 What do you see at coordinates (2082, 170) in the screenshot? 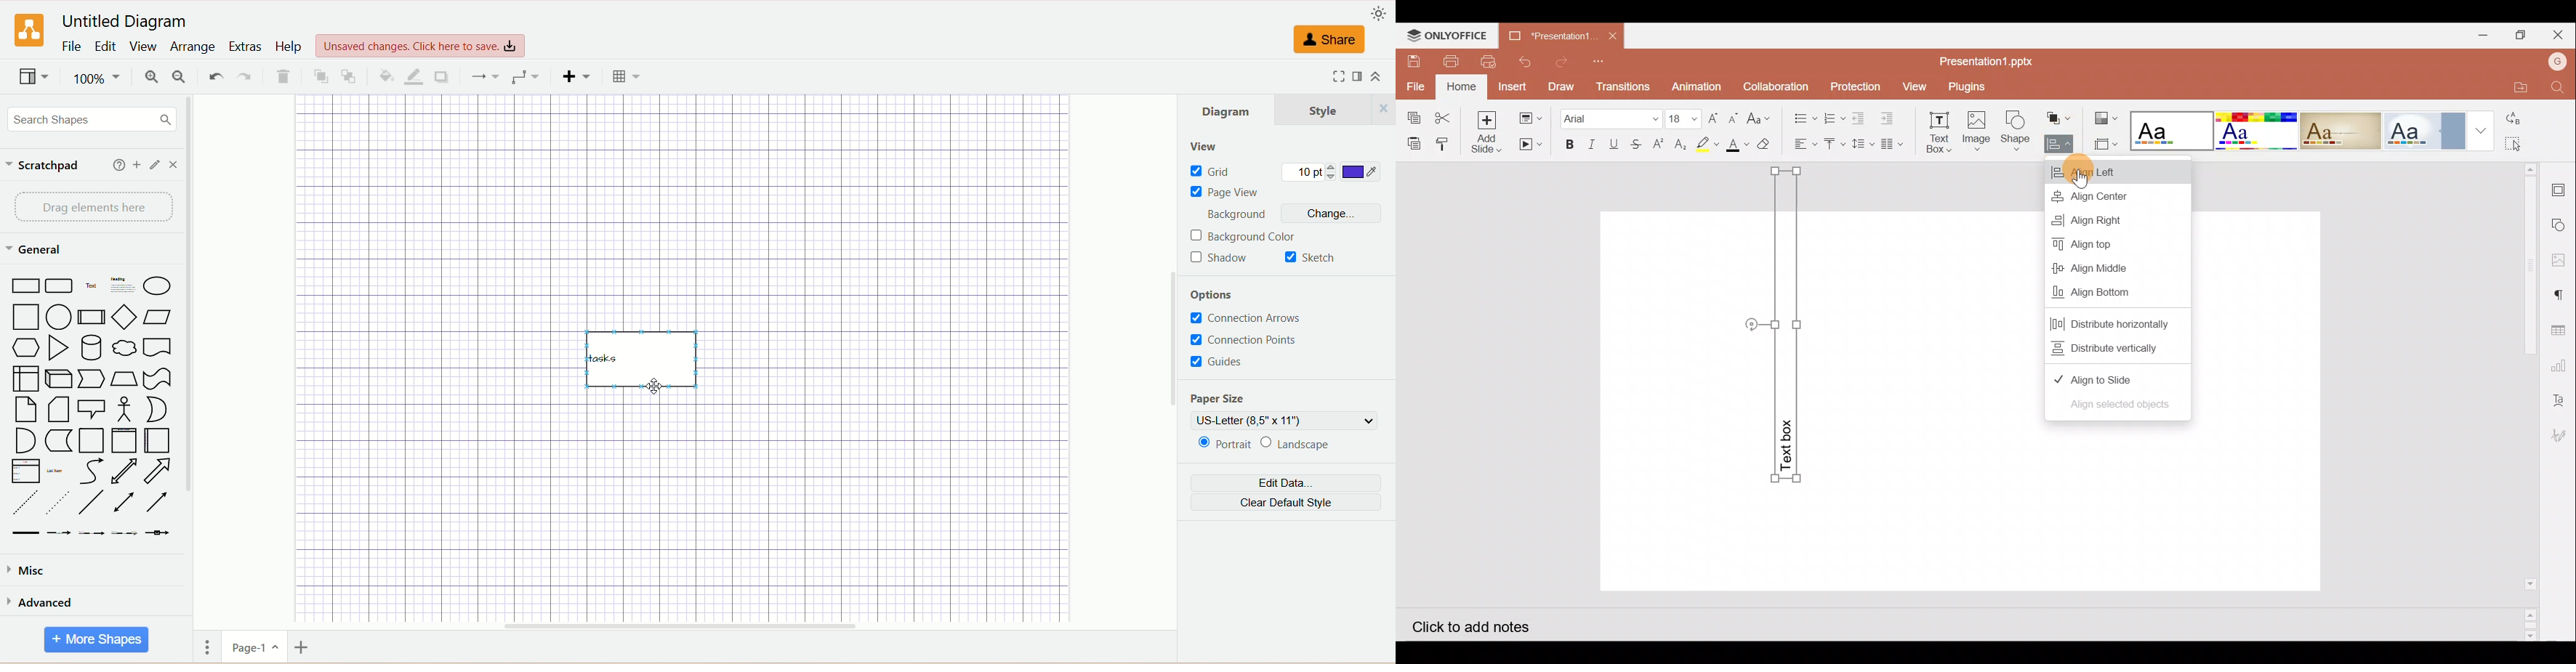
I see `Cursor on align left` at bounding box center [2082, 170].